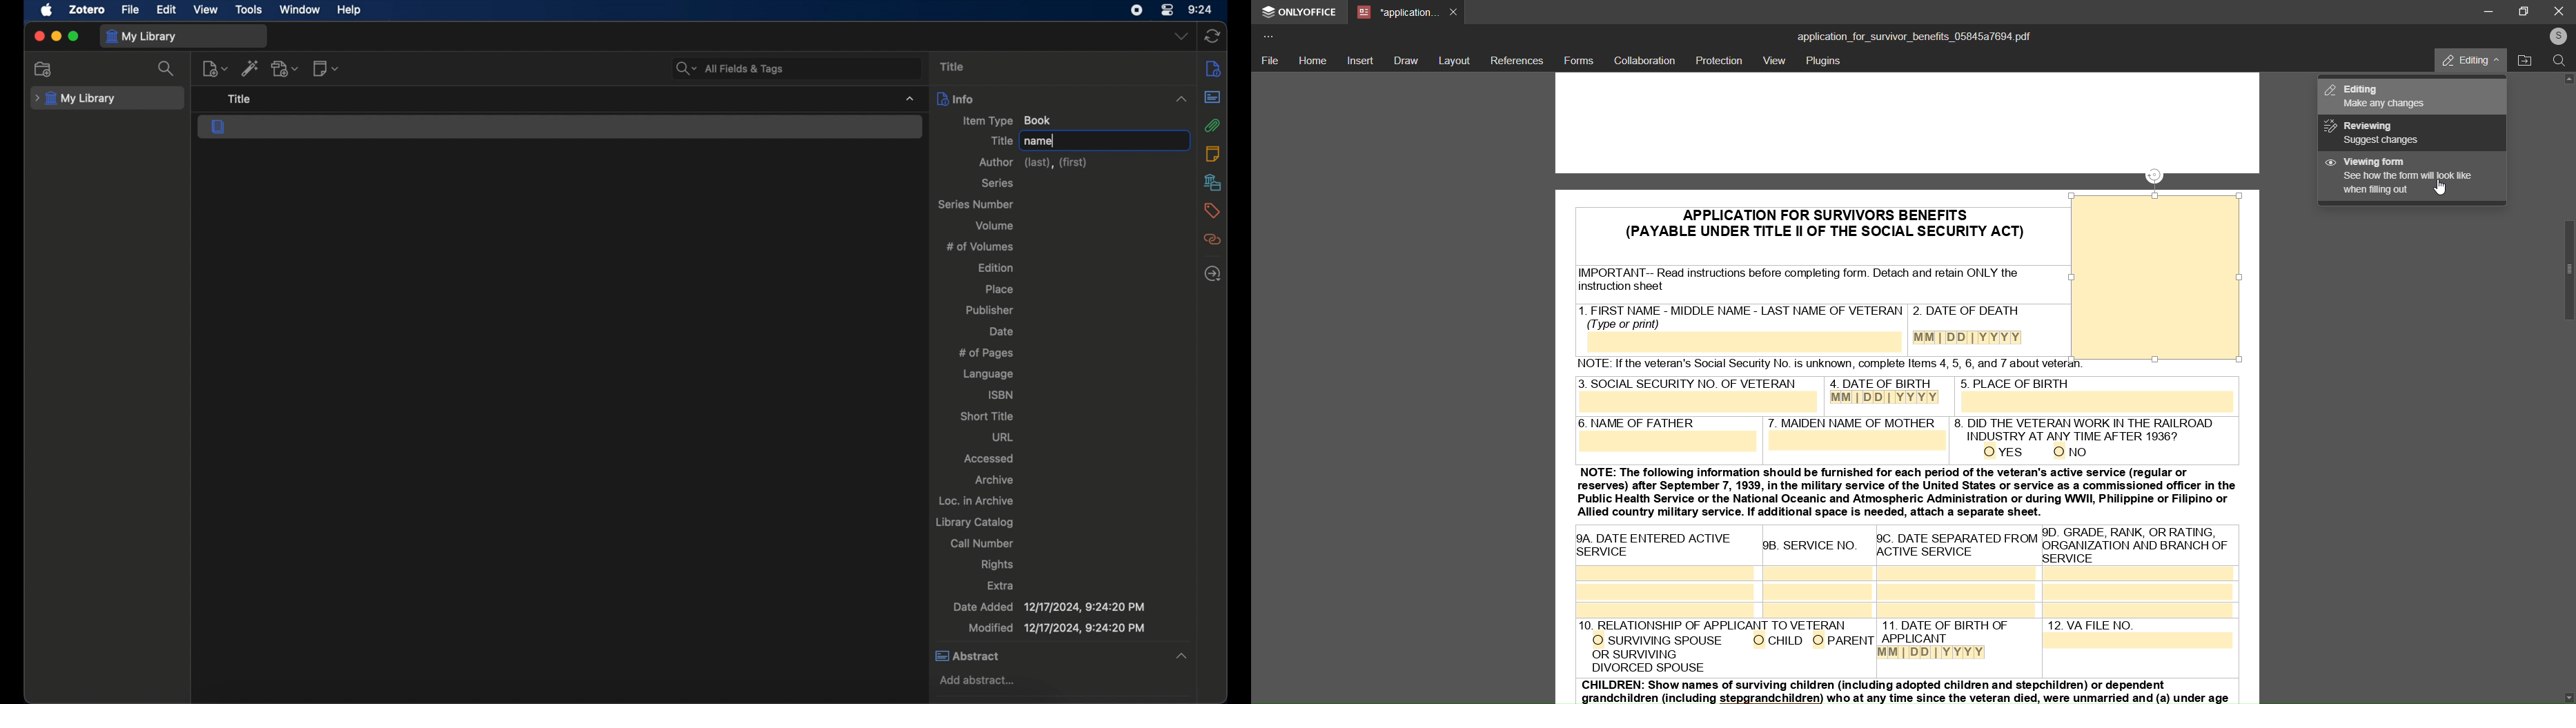 This screenshot has width=2576, height=728. I want to click on help, so click(349, 10).